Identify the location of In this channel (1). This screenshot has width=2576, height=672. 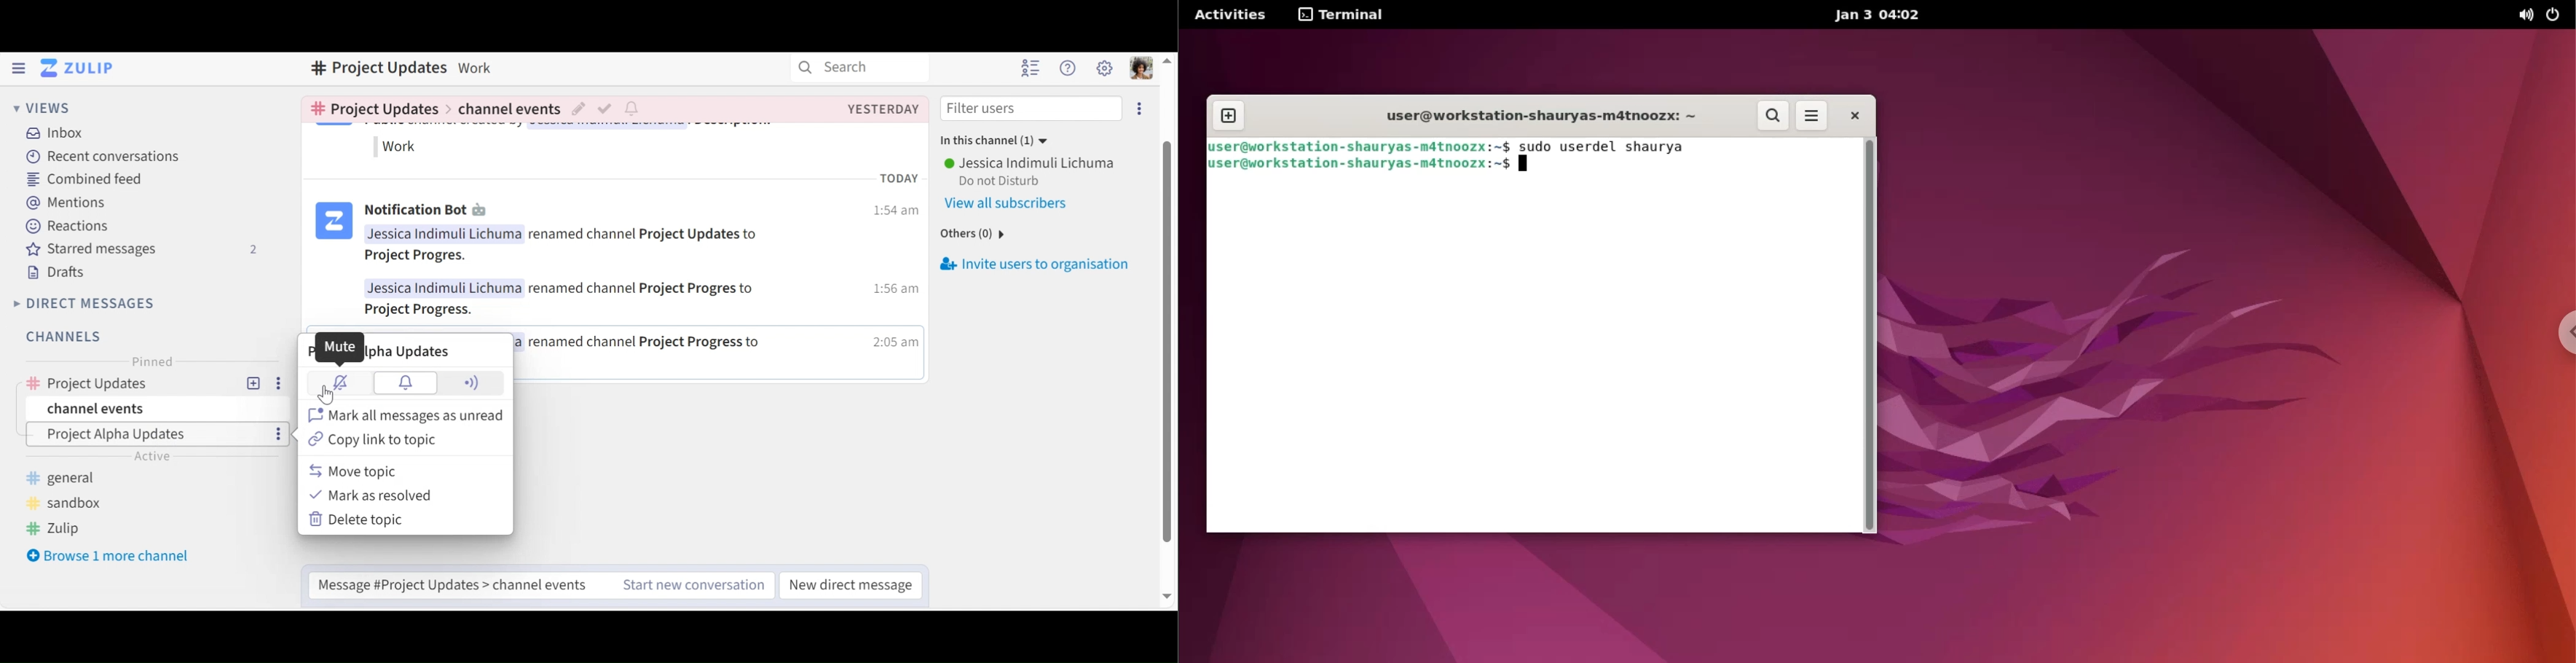
(990, 141).